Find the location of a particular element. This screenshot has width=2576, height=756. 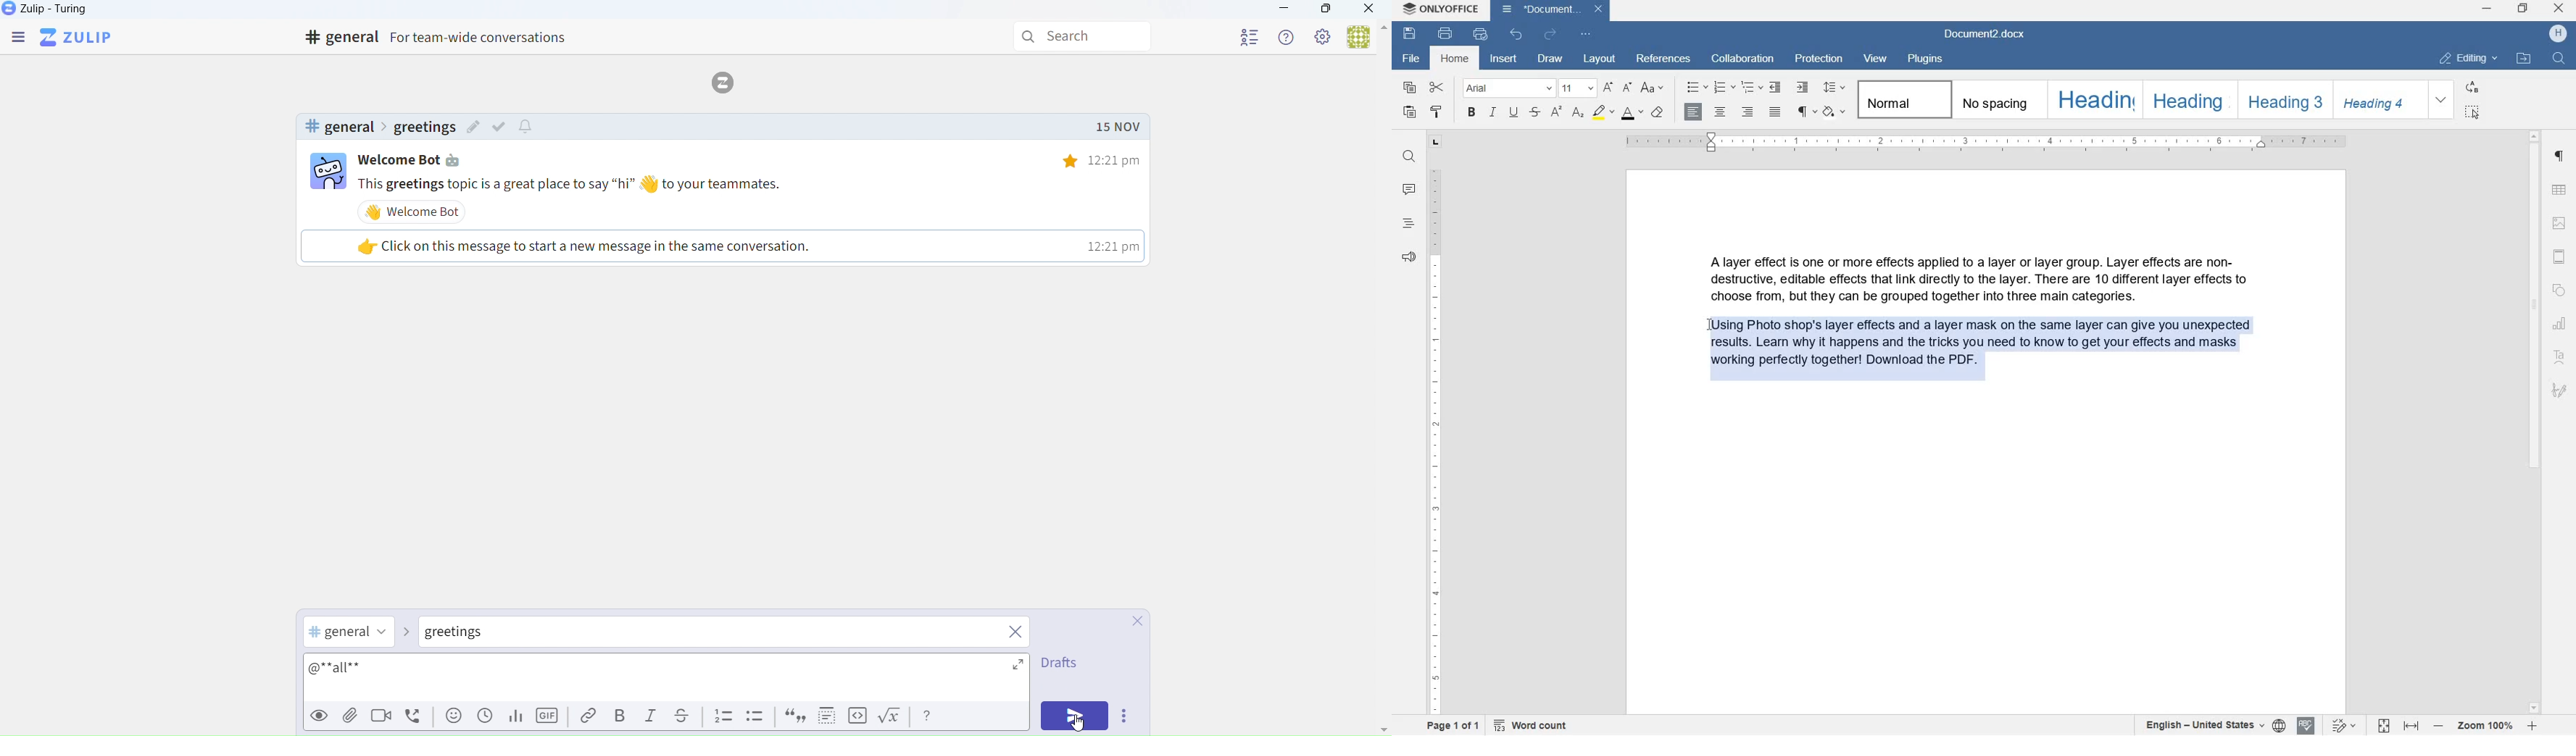

Direct Message is located at coordinates (472, 634).